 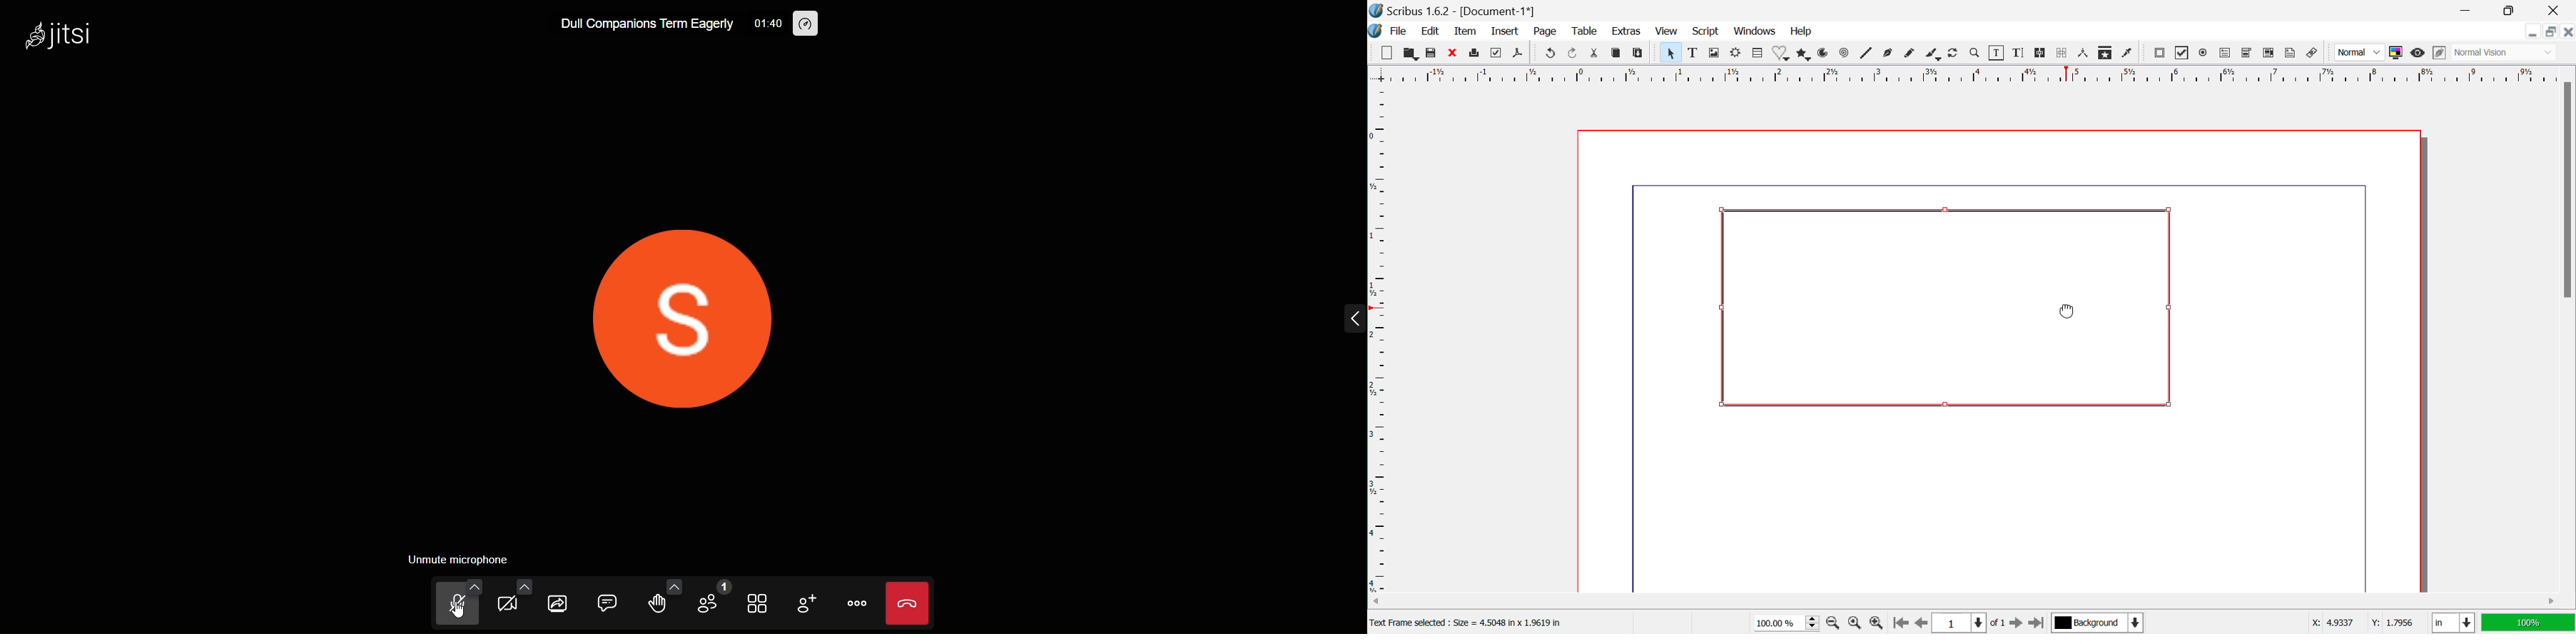 What do you see at coordinates (1843, 55) in the screenshot?
I see `Spiral` at bounding box center [1843, 55].